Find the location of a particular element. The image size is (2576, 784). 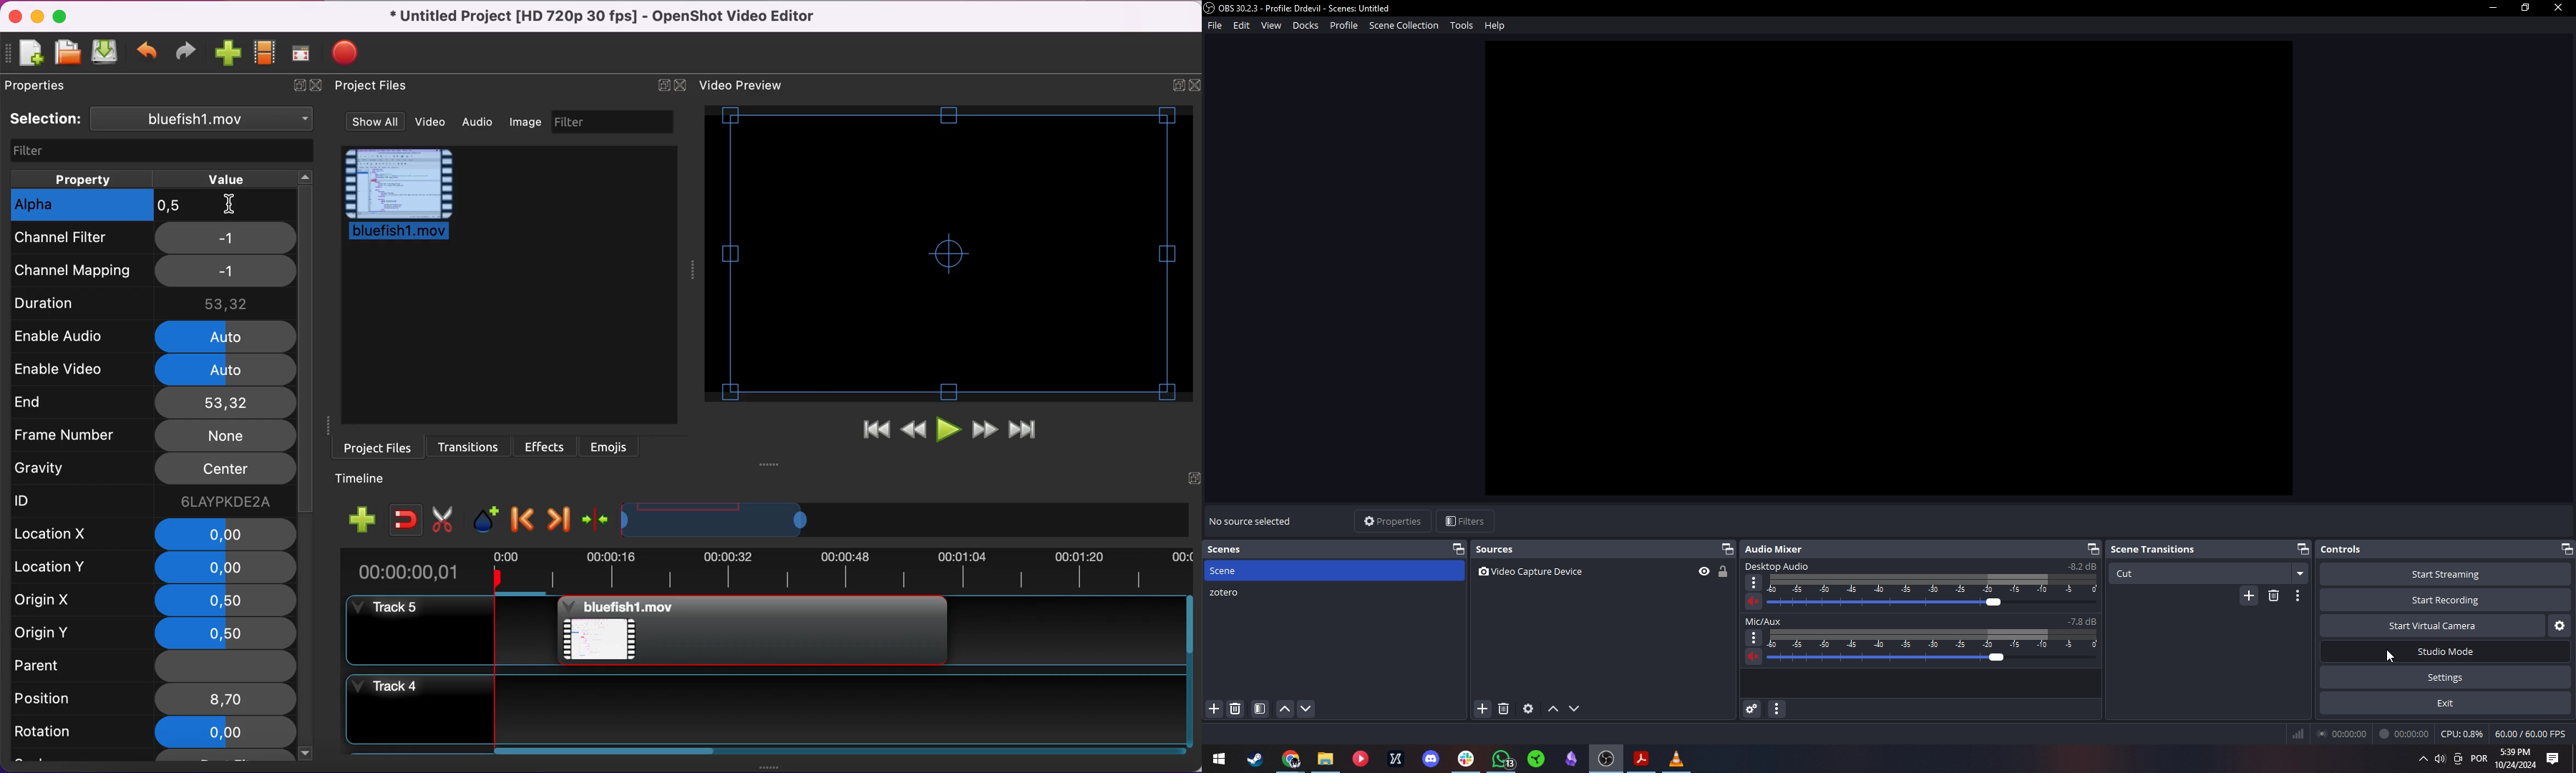

video is located at coordinates (435, 123).